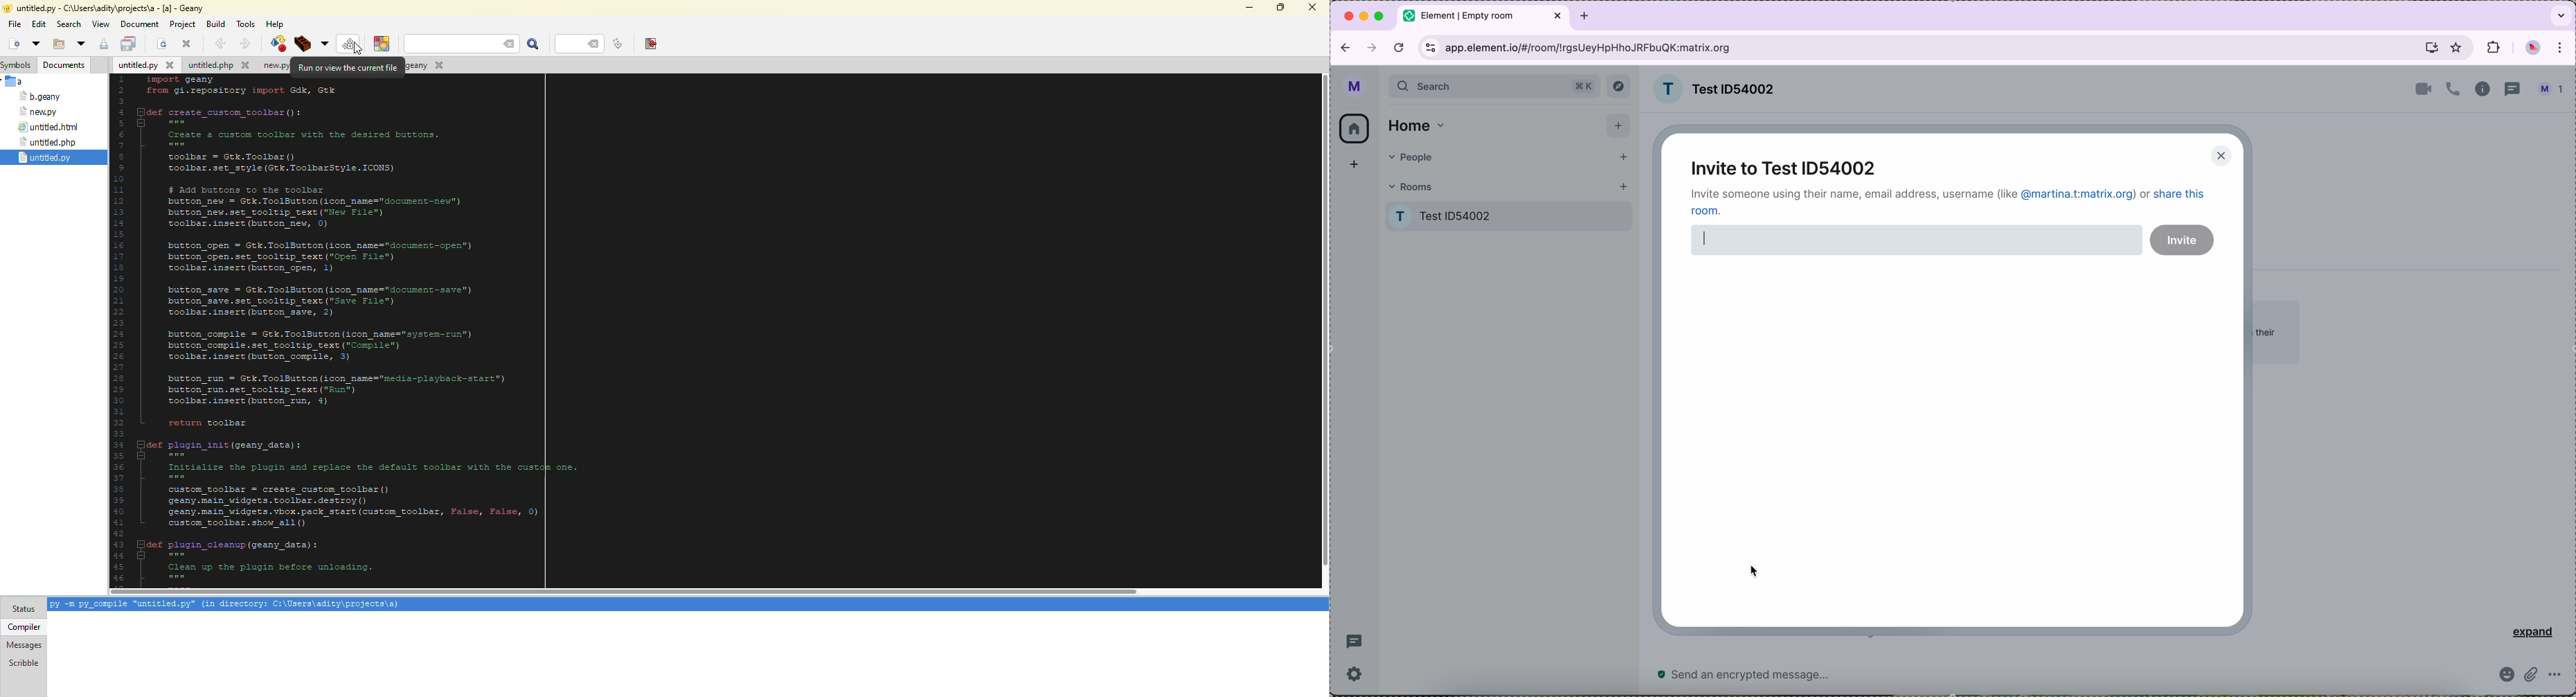 The height and width of the screenshot is (700, 2576). I want to click on file, so click(215, 66).